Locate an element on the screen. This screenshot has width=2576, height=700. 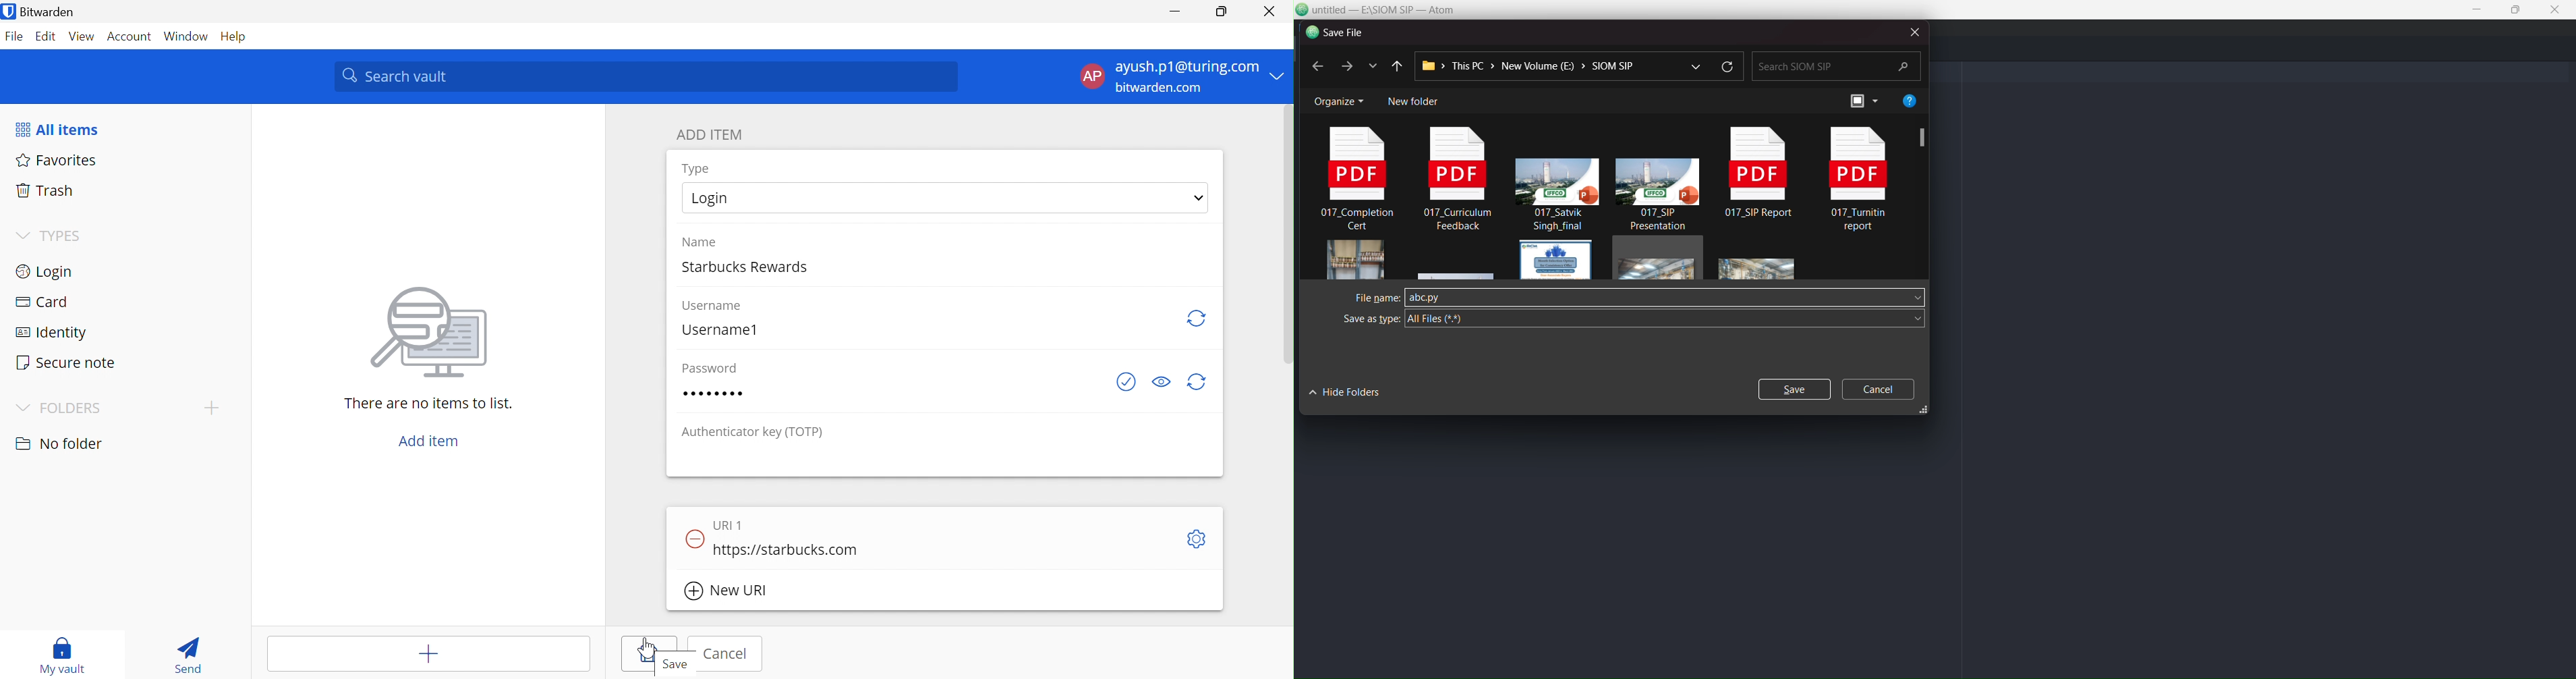
Card is located at coordinates (43, 302).